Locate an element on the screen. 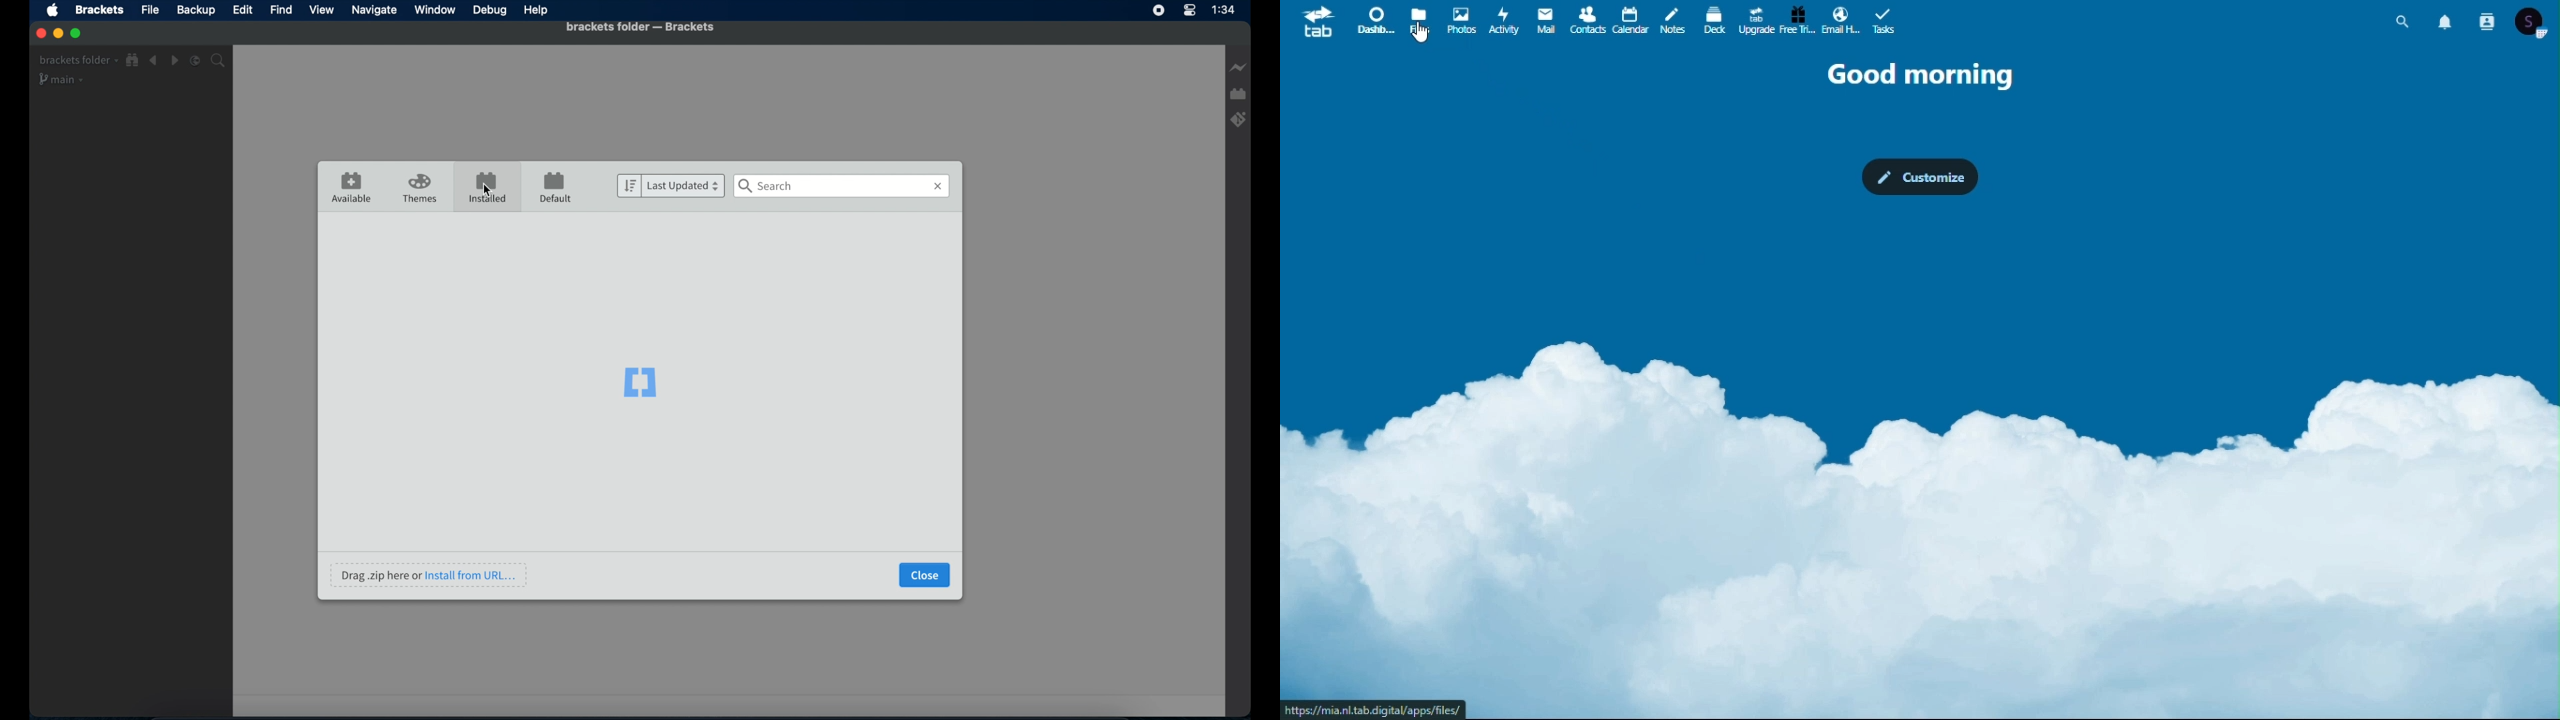 Image resolution: width=2576 pixels, height=728 pixels. Time is located at coordinates (1223, 9).